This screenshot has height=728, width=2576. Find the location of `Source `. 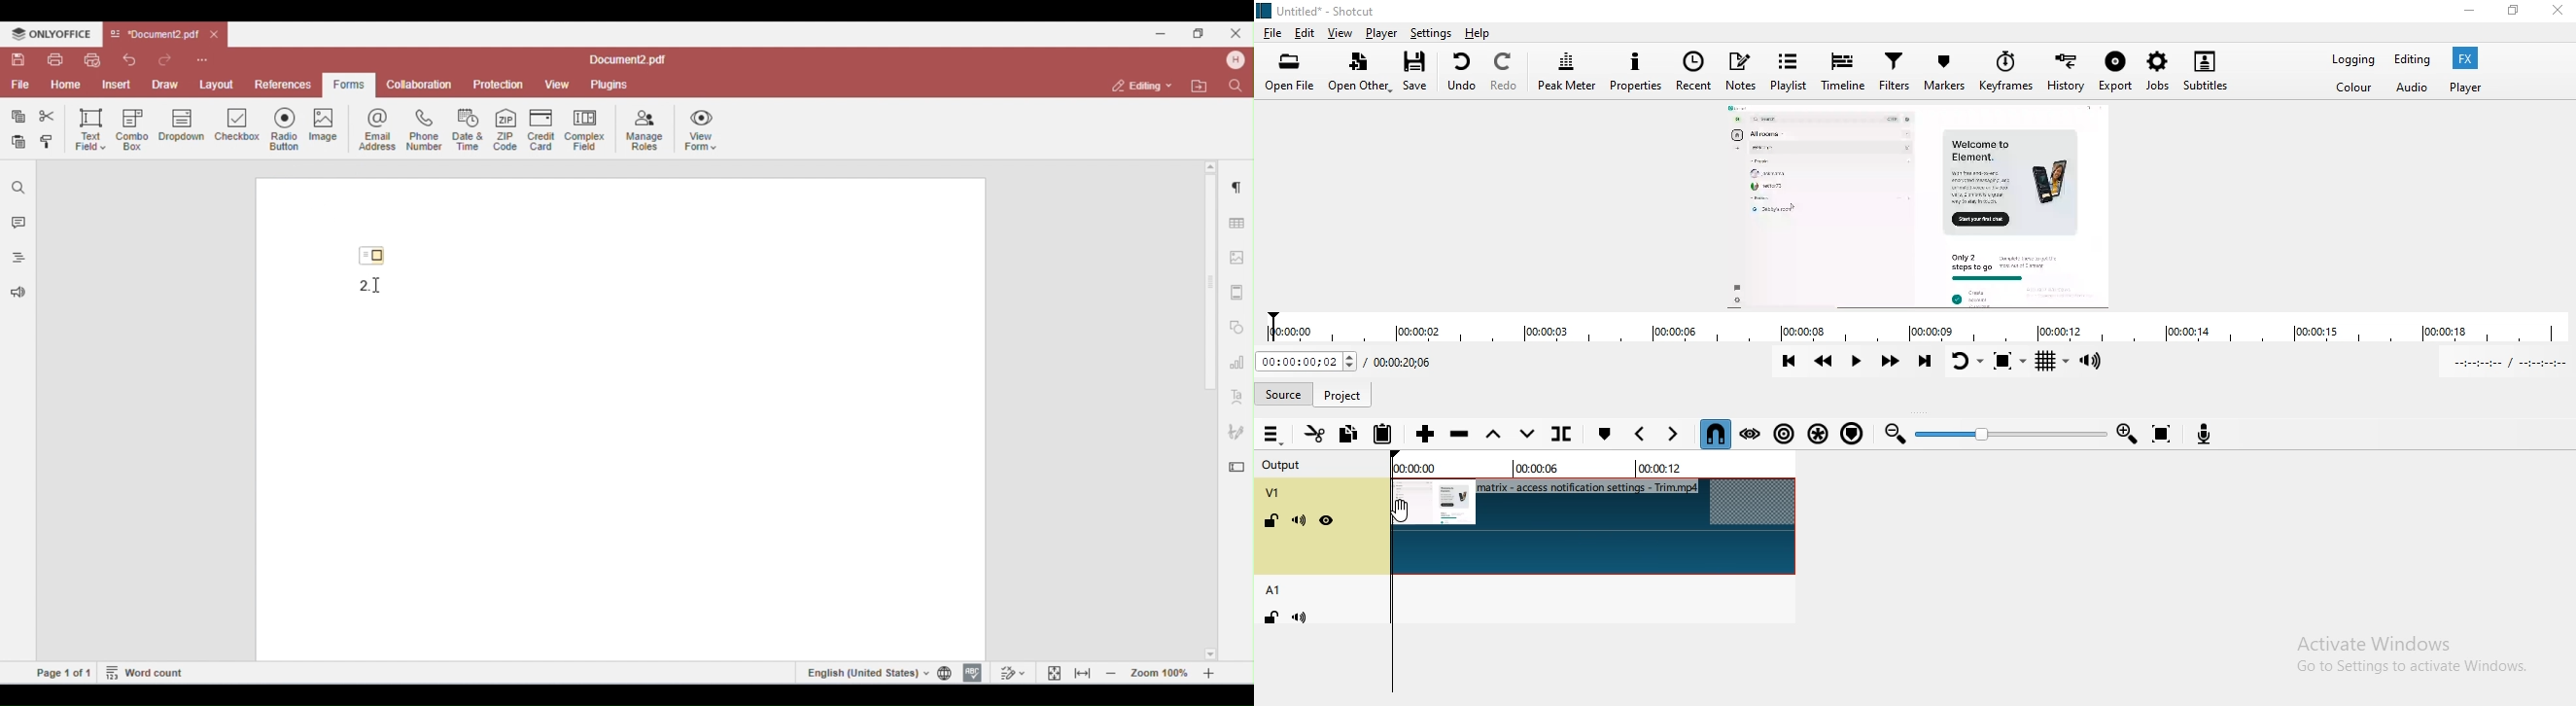

Source  is located at coordinates (1288, 395).